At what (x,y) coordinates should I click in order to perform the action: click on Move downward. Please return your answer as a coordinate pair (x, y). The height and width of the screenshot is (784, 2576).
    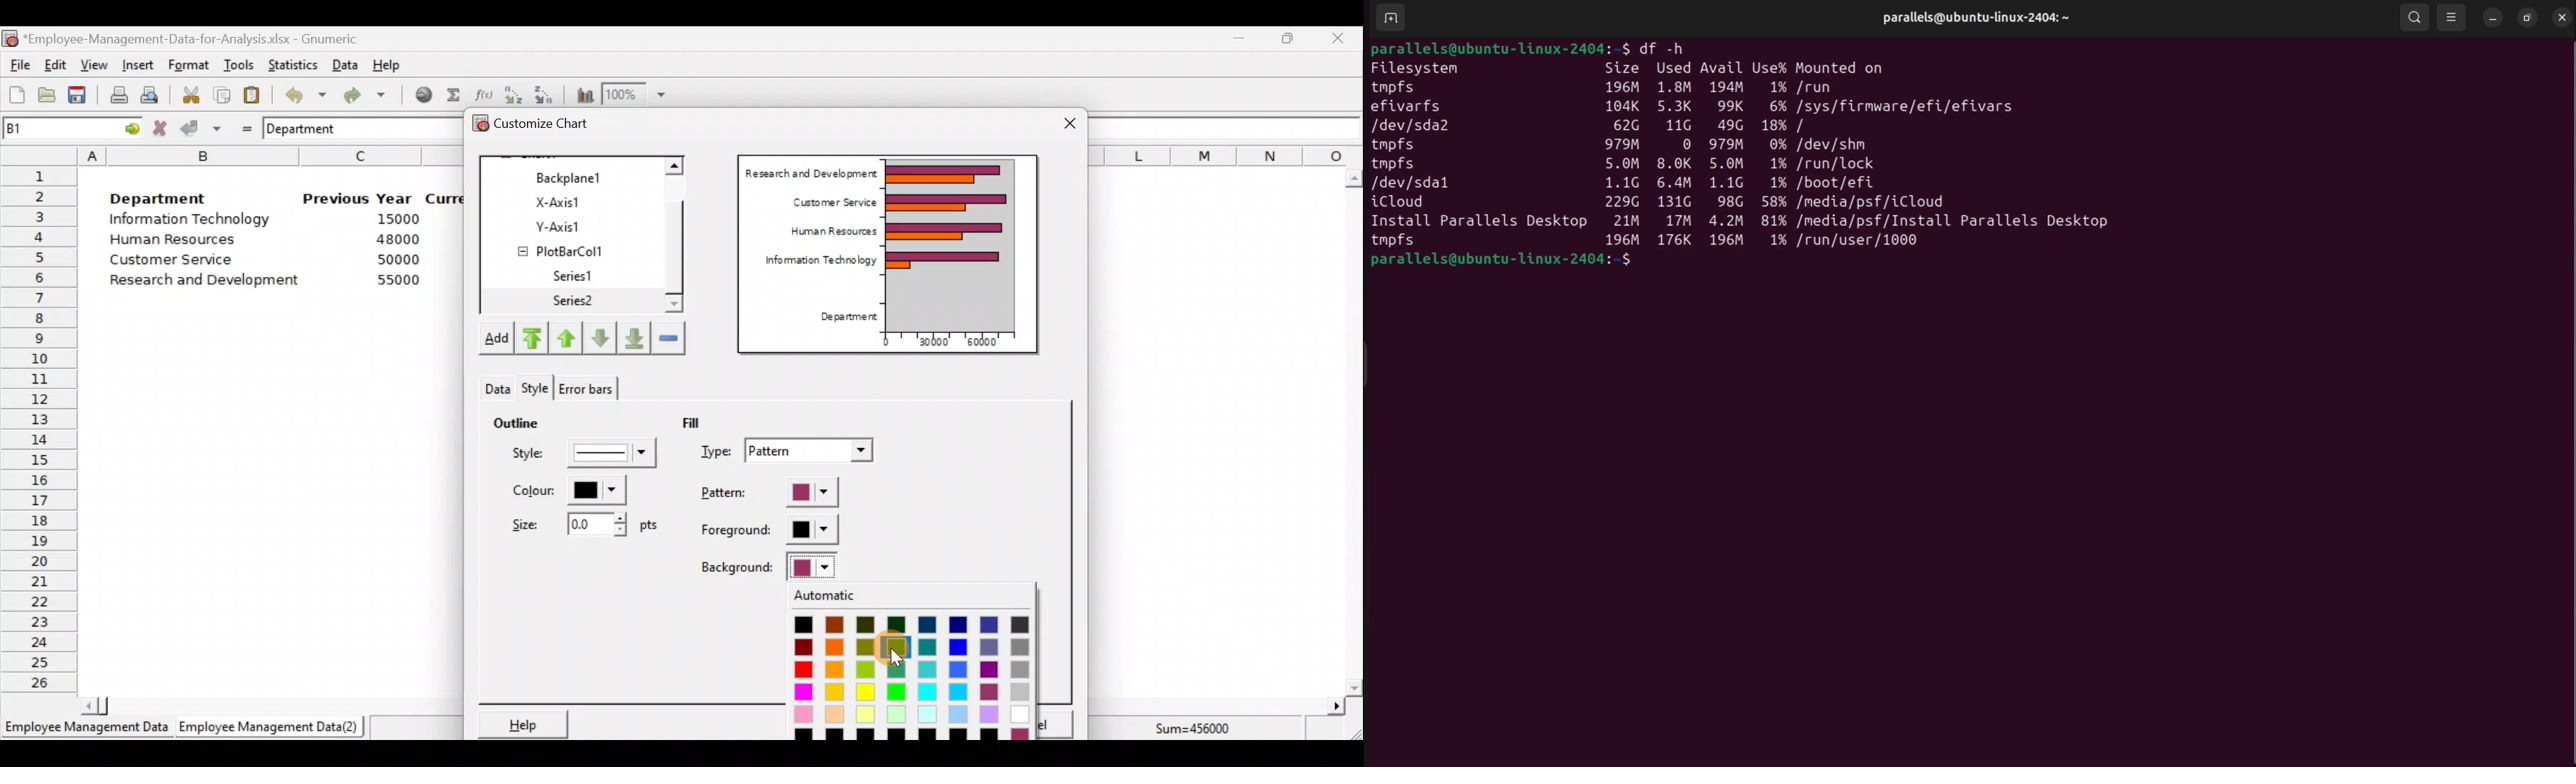
    Looking at the image, I should click on (635, 337).